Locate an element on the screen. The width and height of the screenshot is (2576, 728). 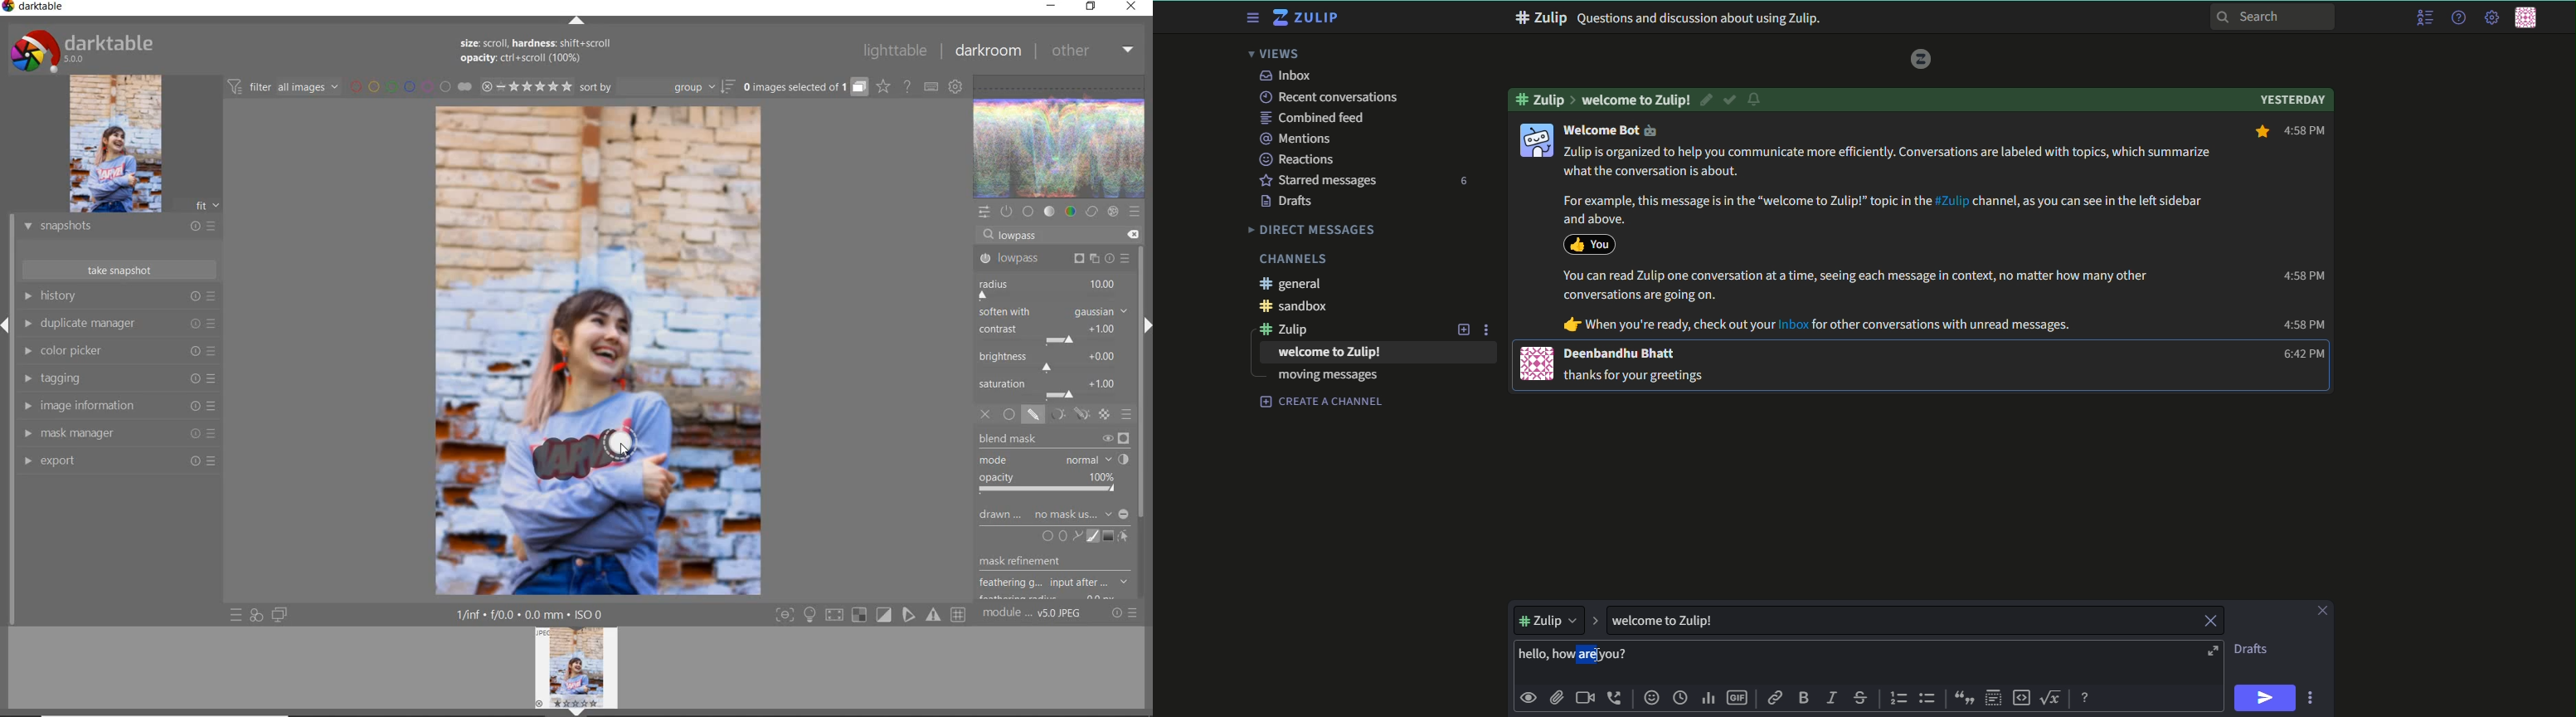
message formatting is located at coordinates (2087, 695).